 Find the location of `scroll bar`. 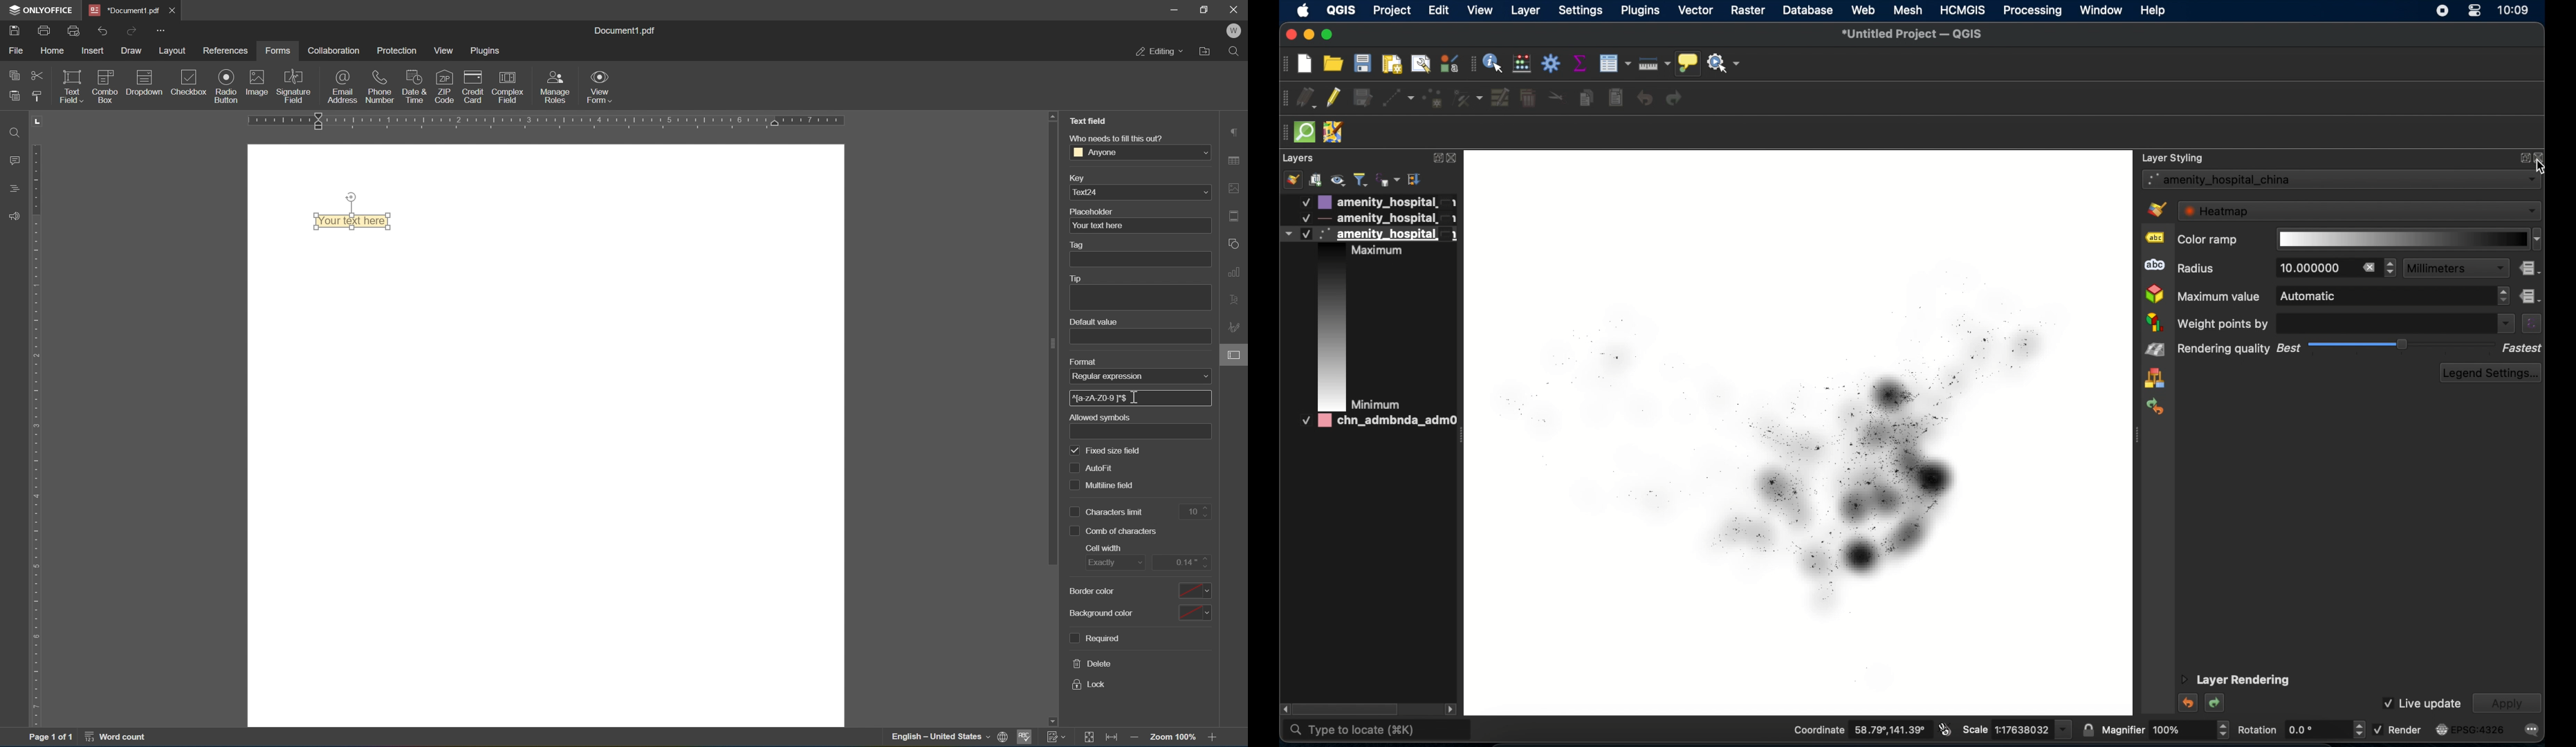

scroll bar is located at coordinates (1052, 344).